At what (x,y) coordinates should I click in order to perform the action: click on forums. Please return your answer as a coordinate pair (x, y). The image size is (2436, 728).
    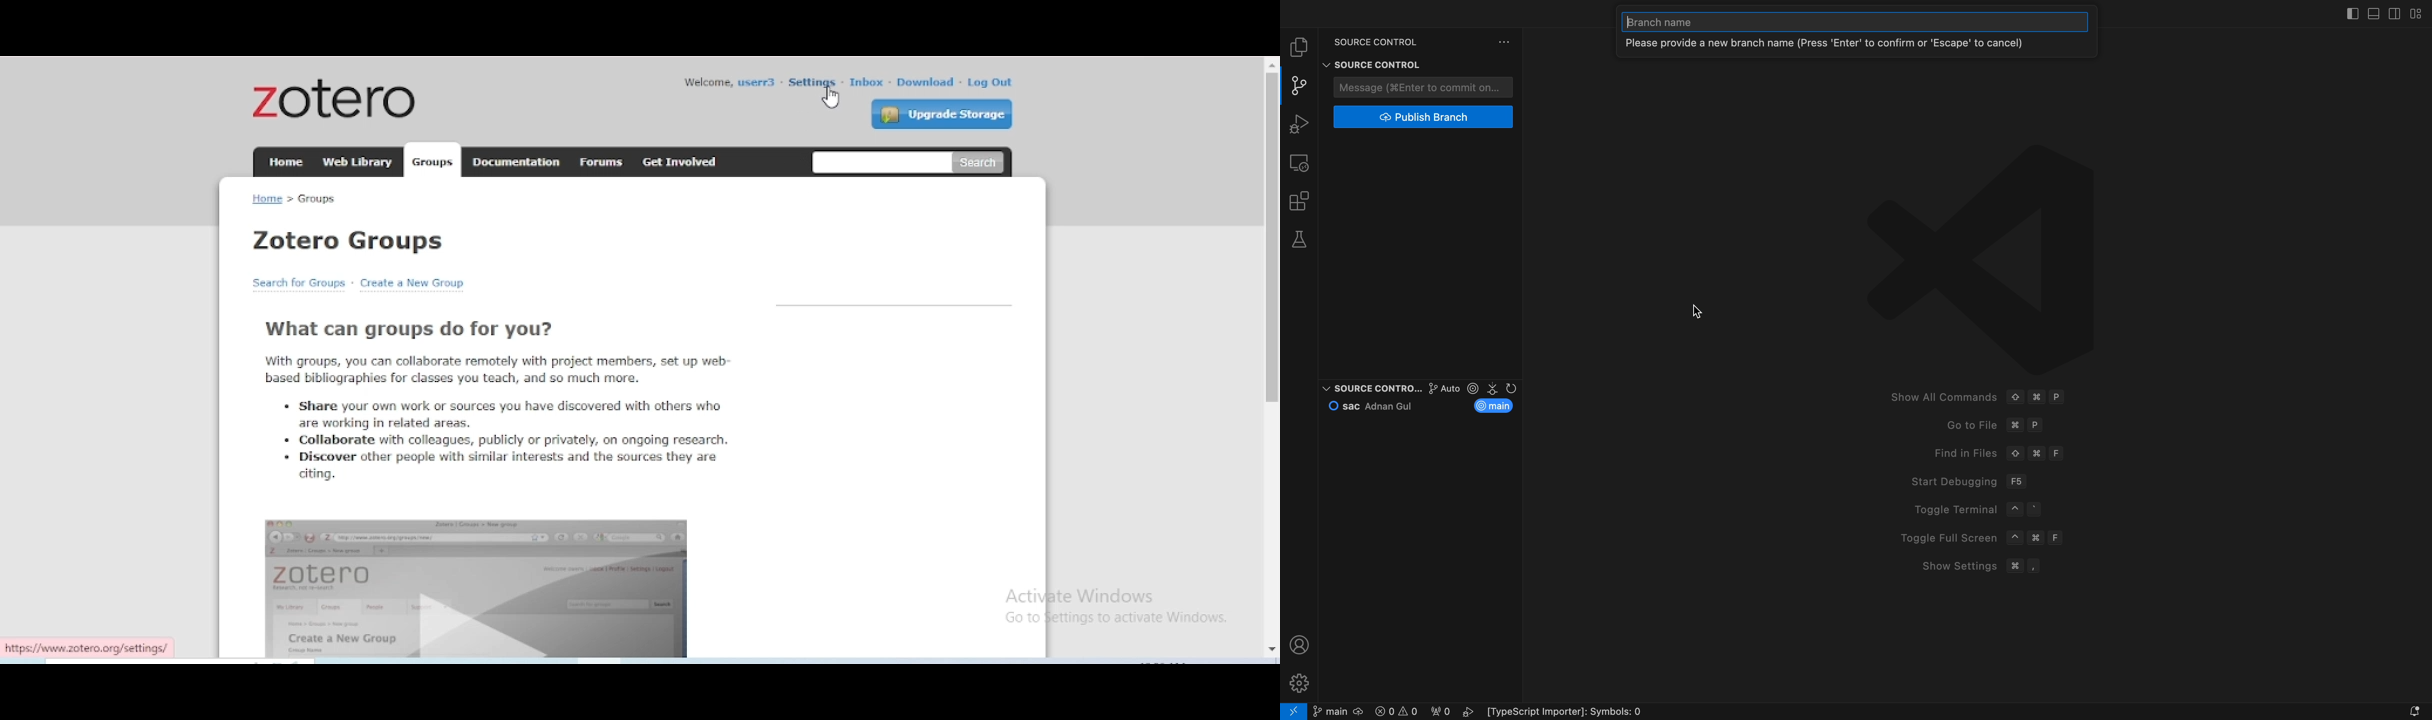
    Looking at the image, I should click on (602, 163).